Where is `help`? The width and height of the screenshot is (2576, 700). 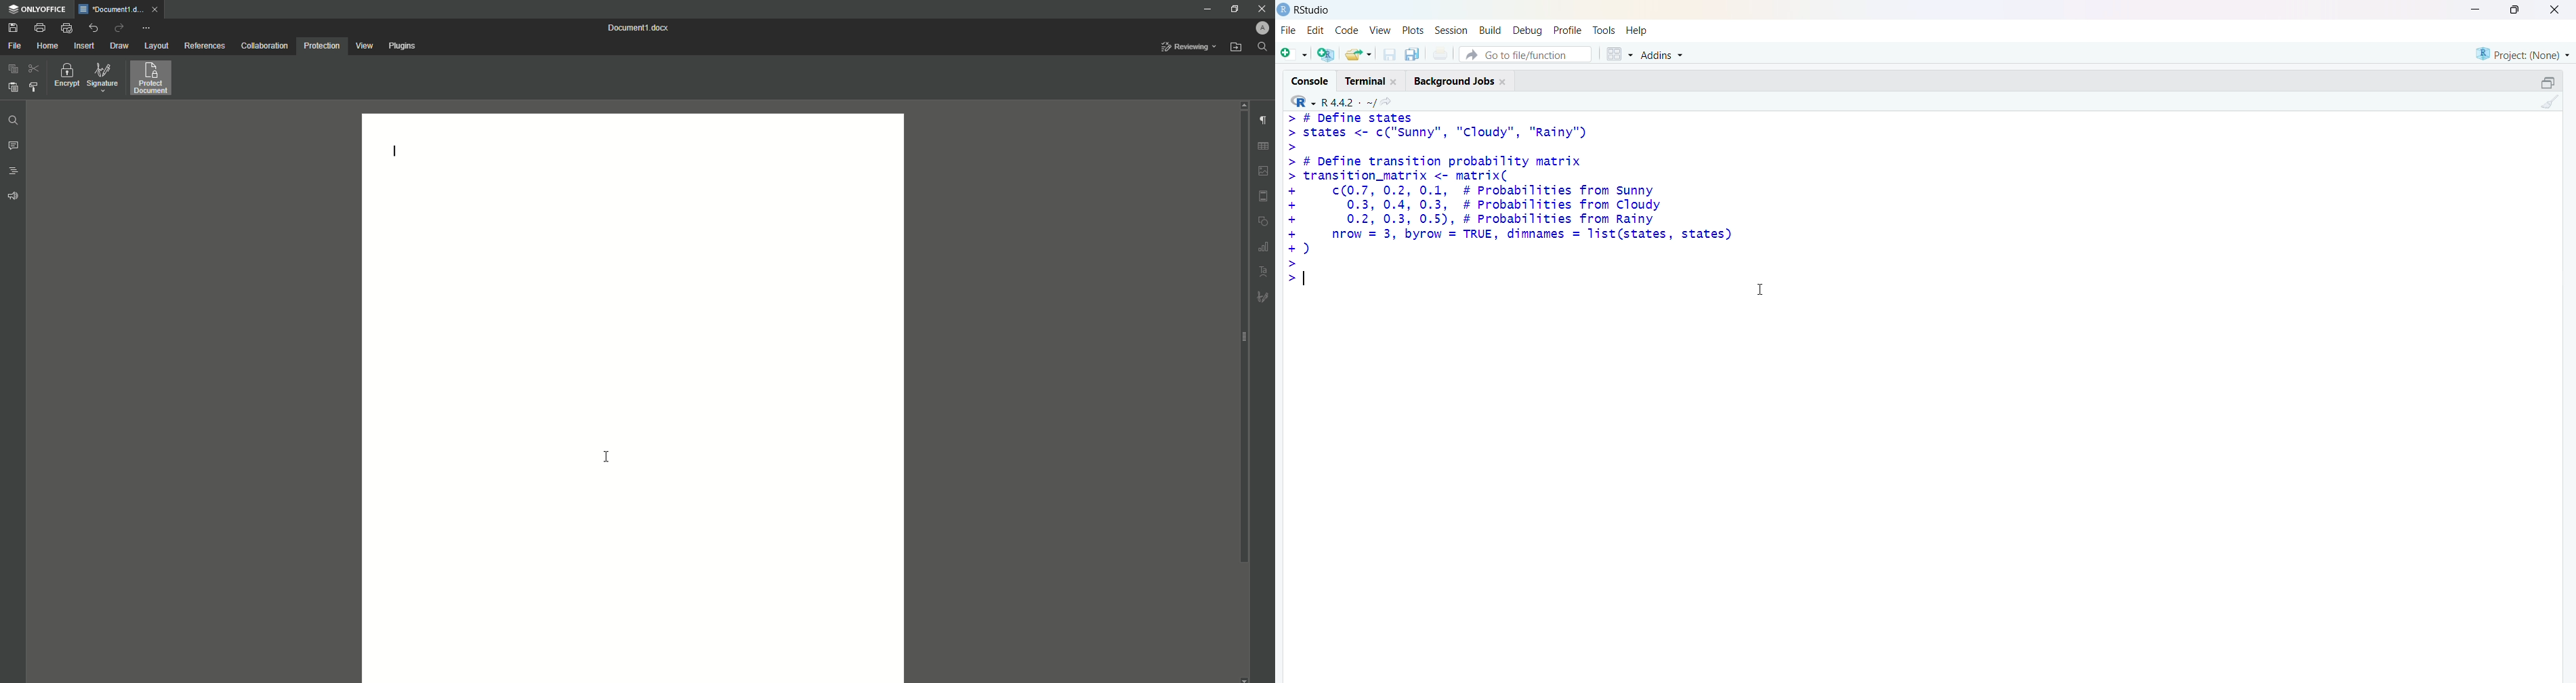
help is located at coordinates (1638, 30).